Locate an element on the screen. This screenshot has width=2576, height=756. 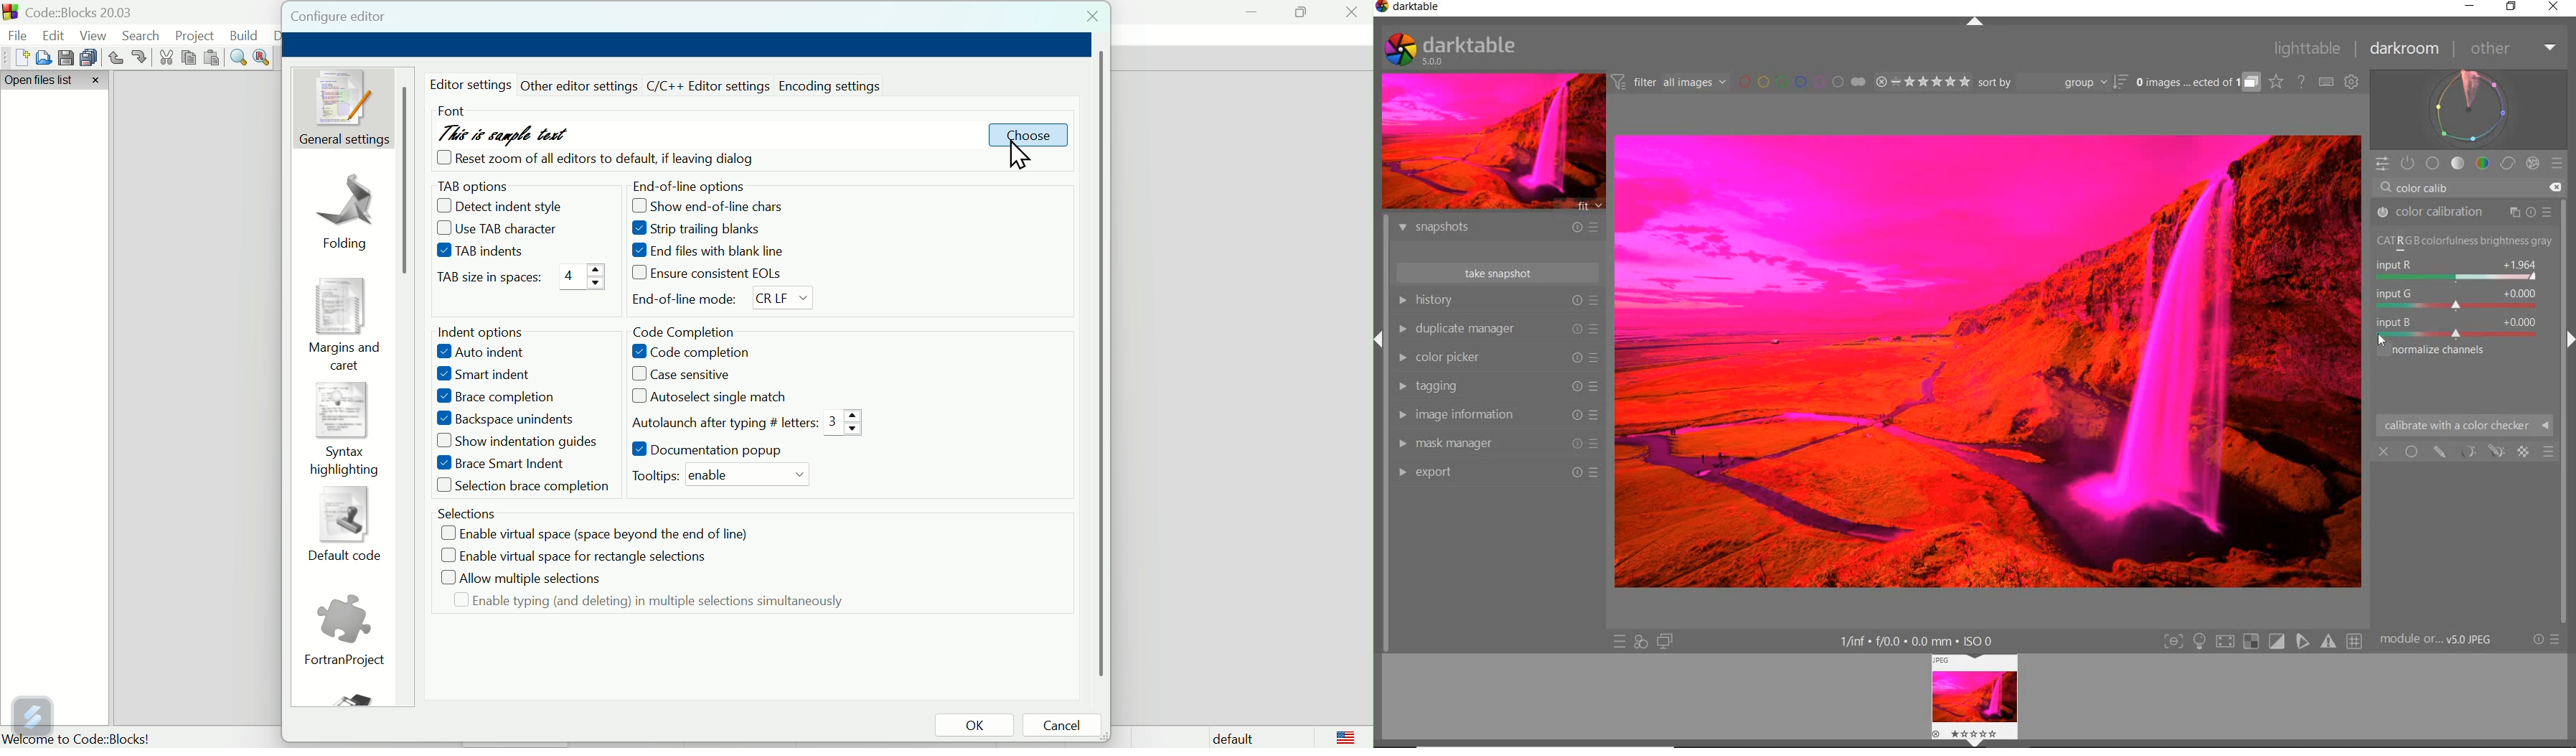
Ensure consistent eol's is located at coordinates (713, 275).